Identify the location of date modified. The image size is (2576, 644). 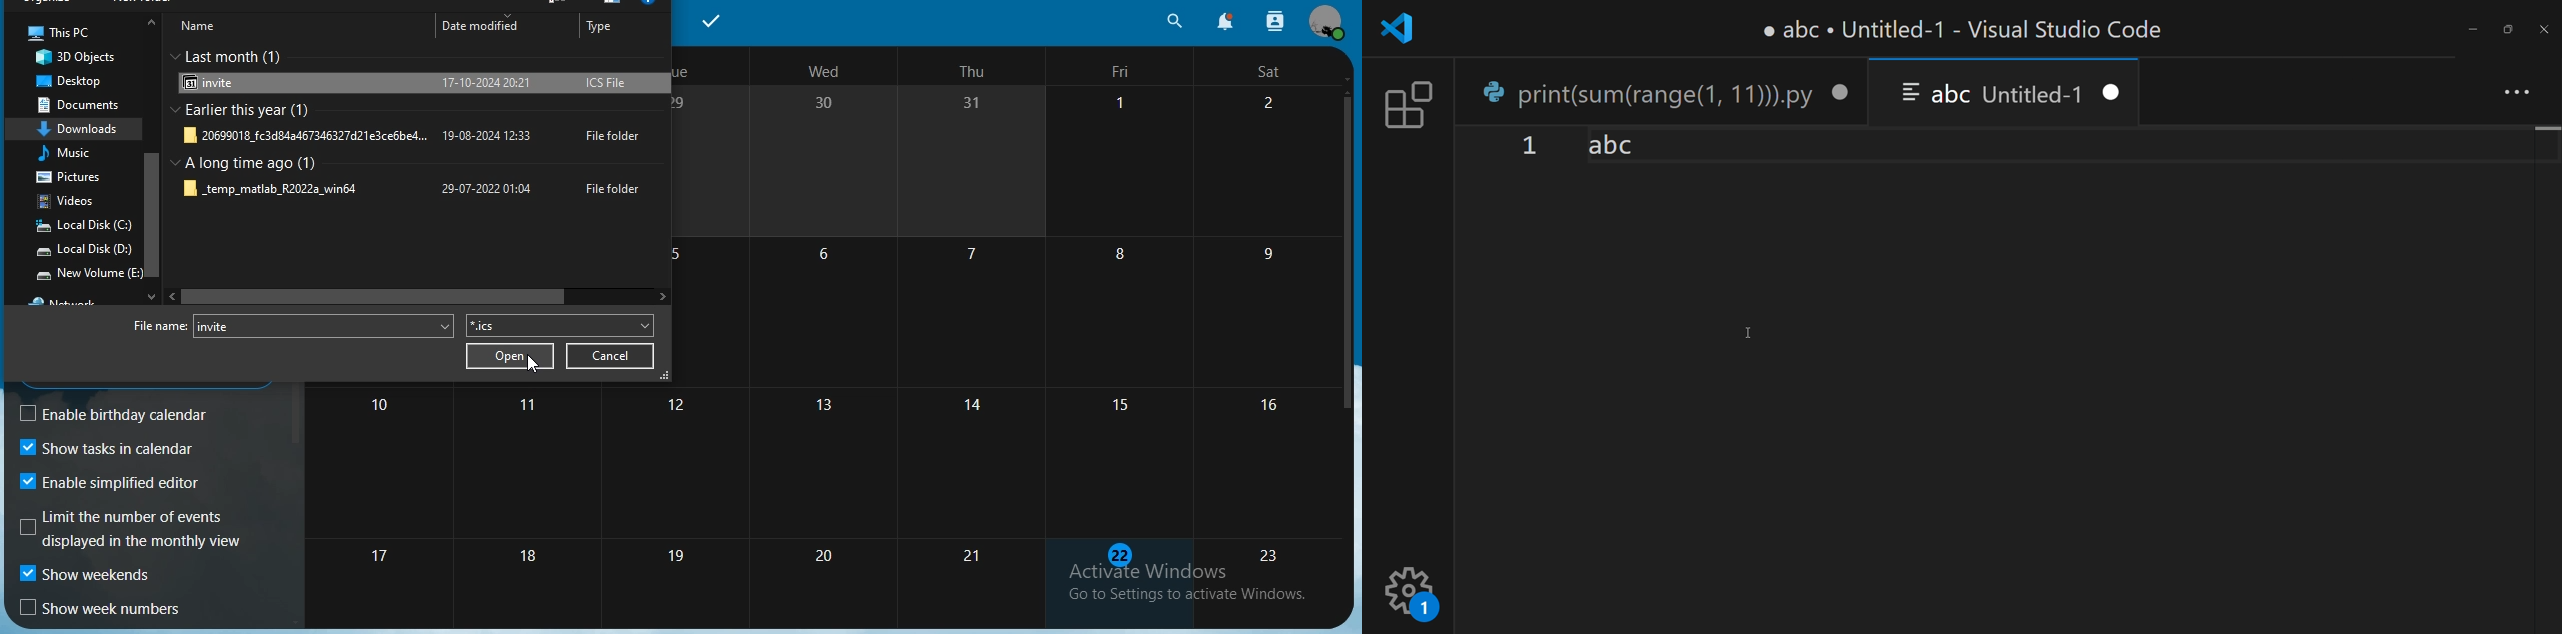
(479, 24).